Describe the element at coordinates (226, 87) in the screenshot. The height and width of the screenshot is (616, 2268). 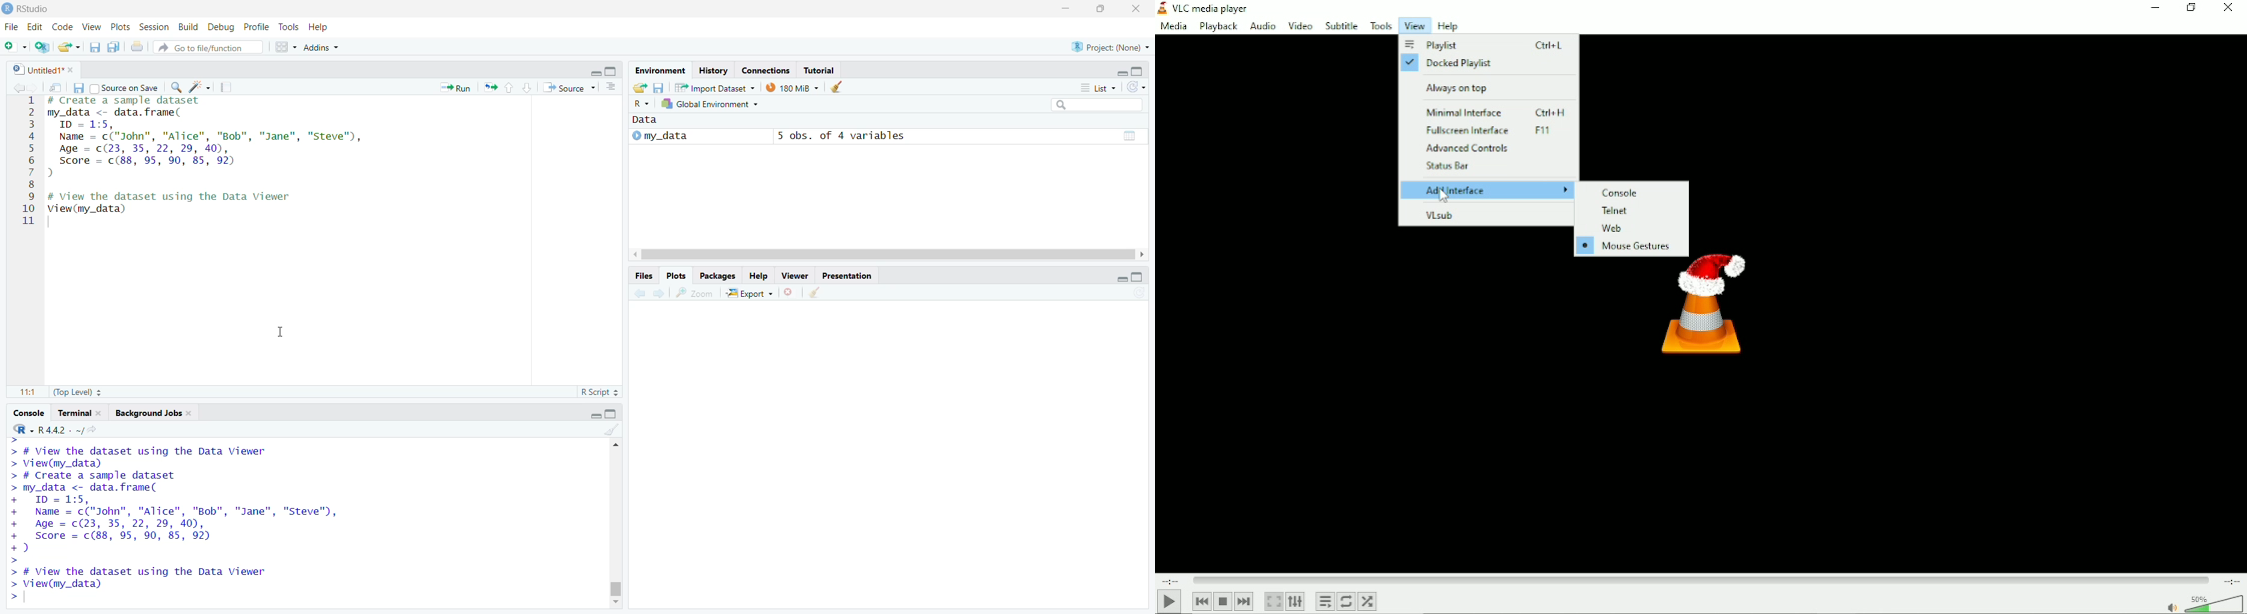
I see `Pages` at that location.